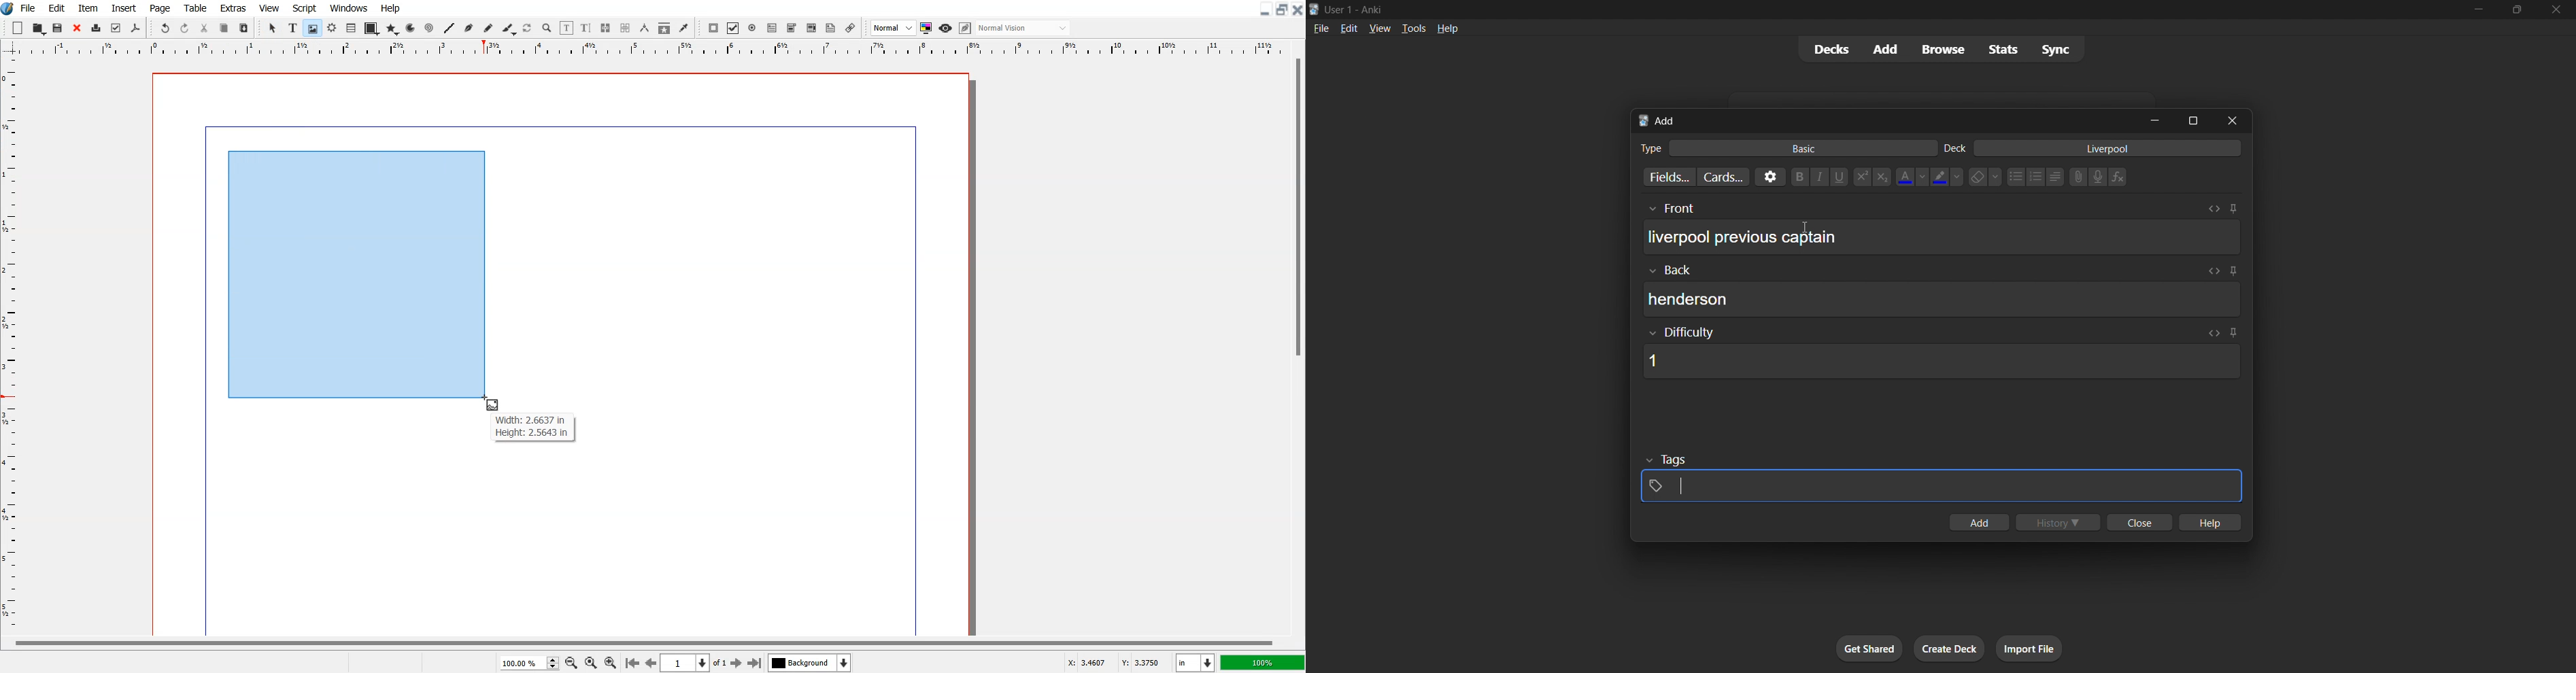  Describe the element at coordinates (1940, 48) in the screenshot. I see `browse` at that location.